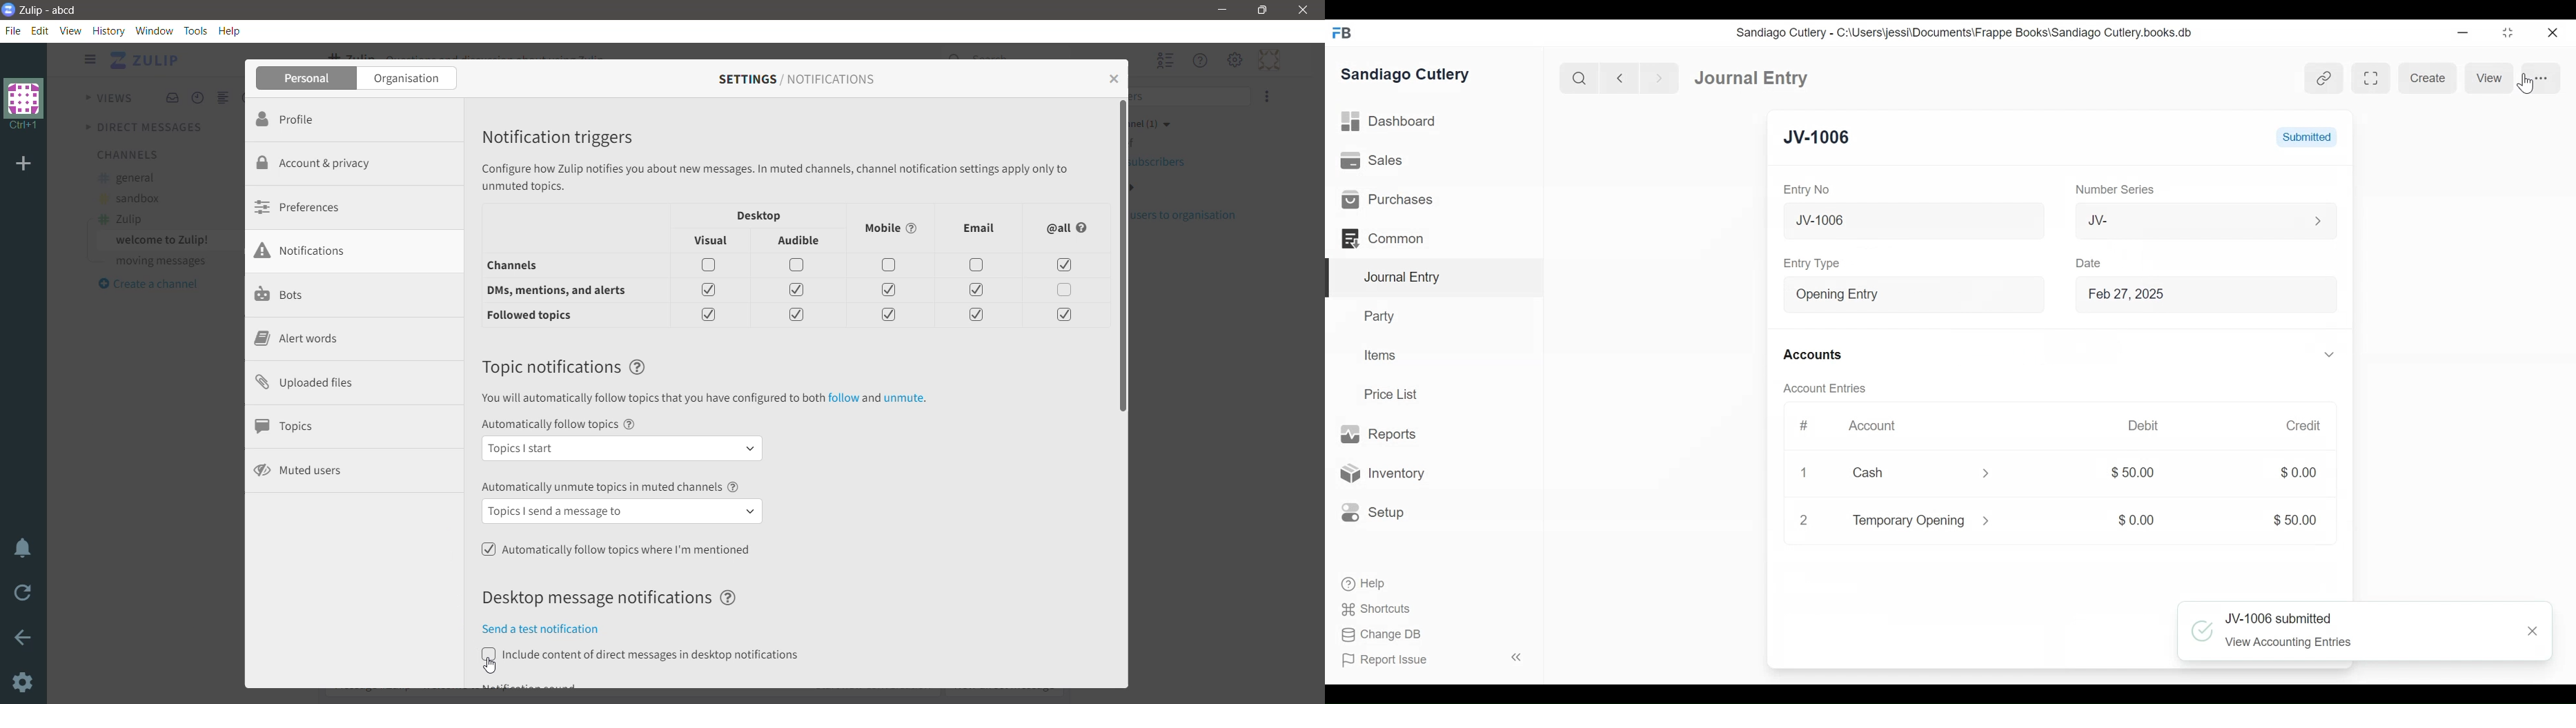  I want to click on Cursor, so click(2527, 83).